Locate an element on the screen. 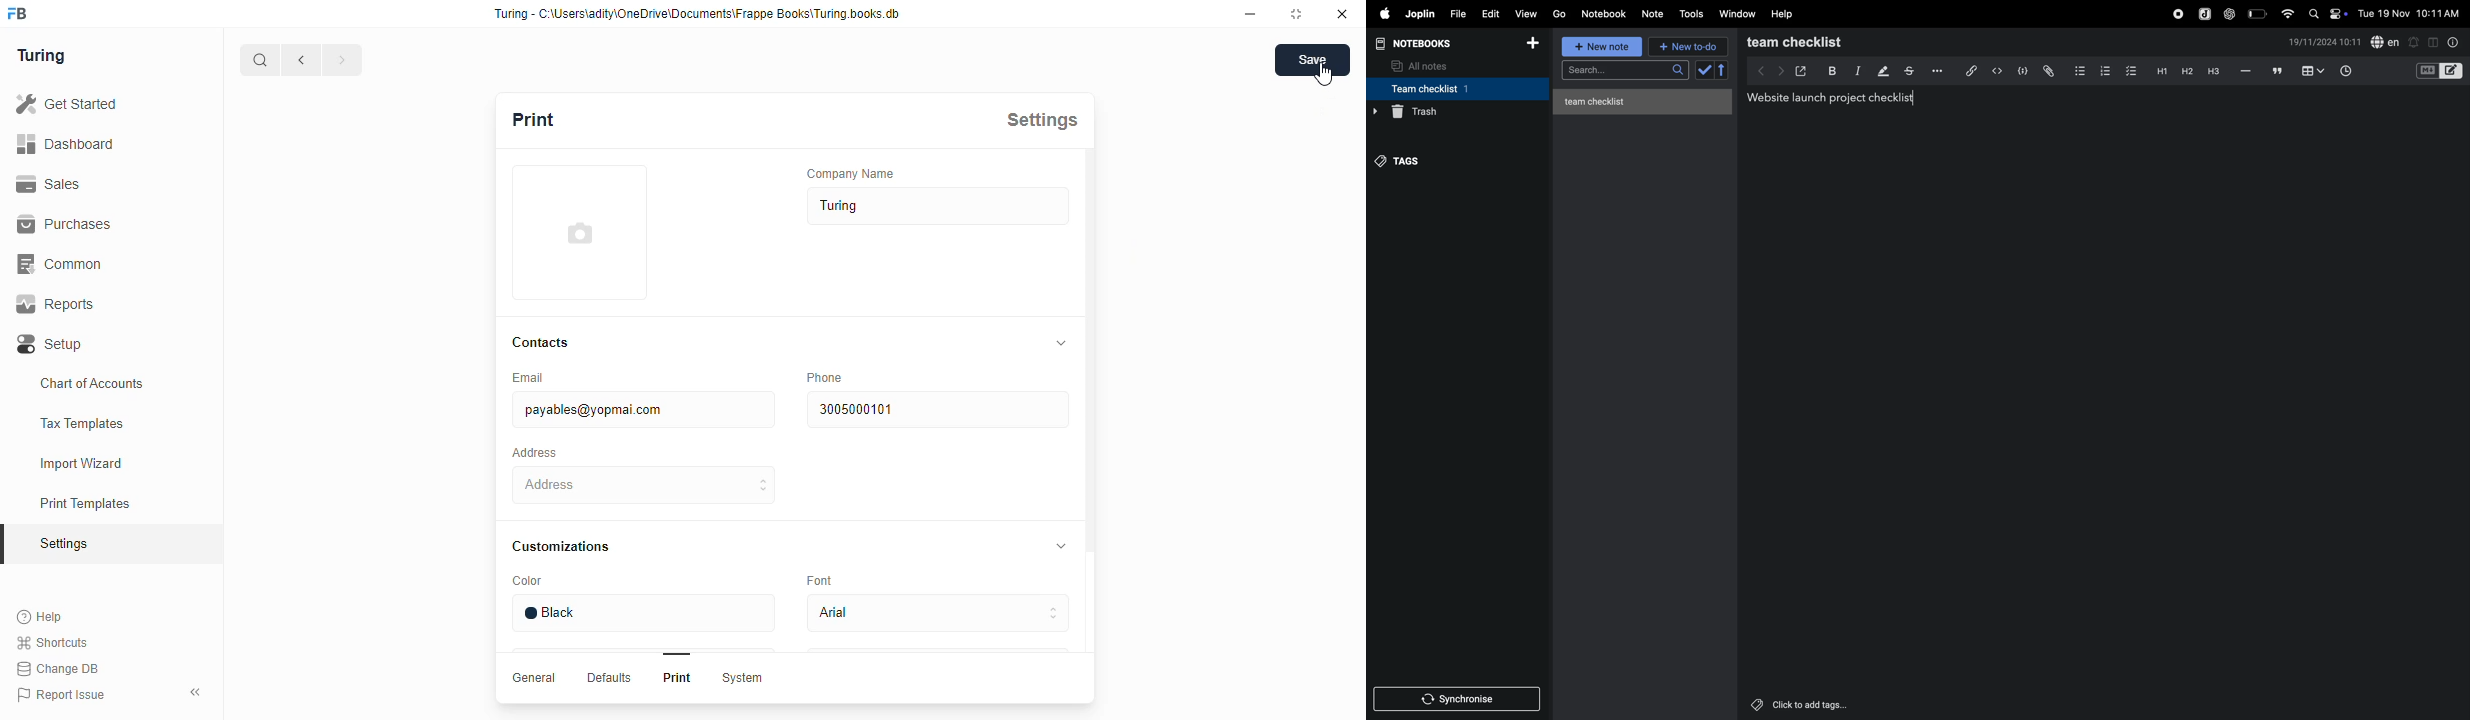 The width and height of the screenshot is (2492, 728). General is located at coordinates (530, 676).